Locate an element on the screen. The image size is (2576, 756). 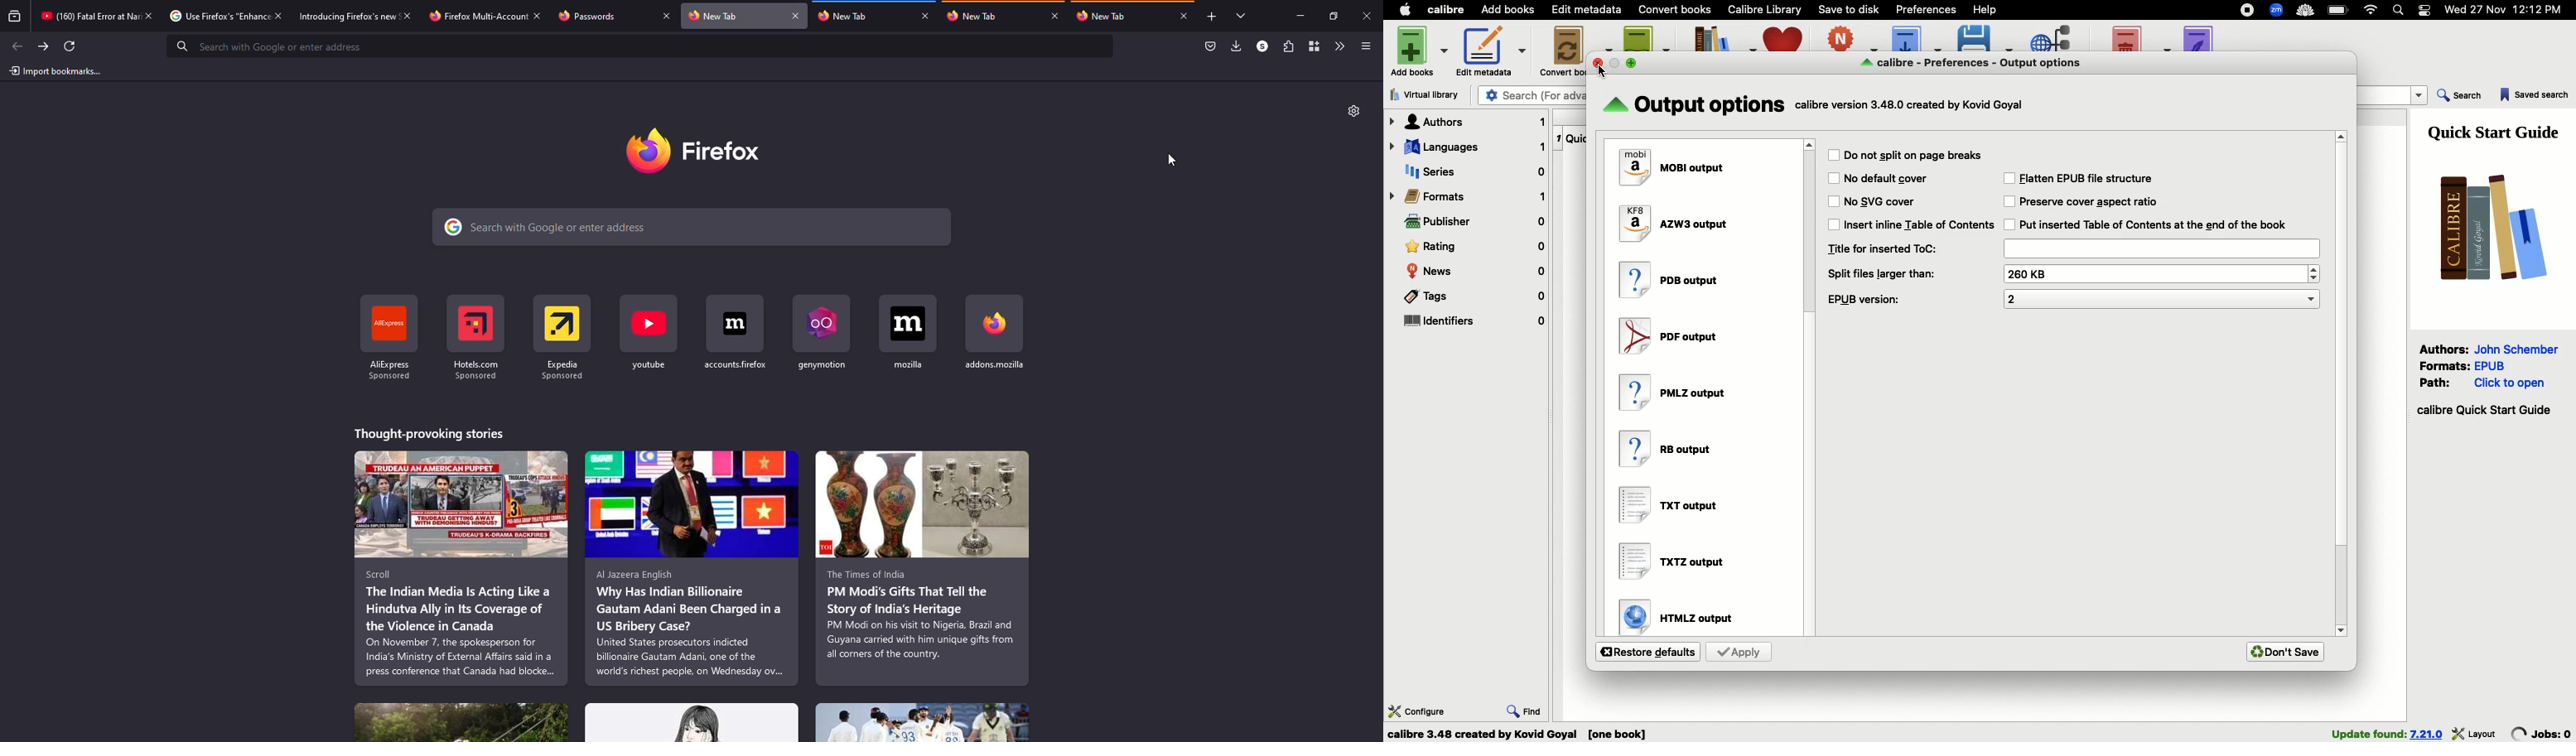
tab is located at coordinates (860, 18).